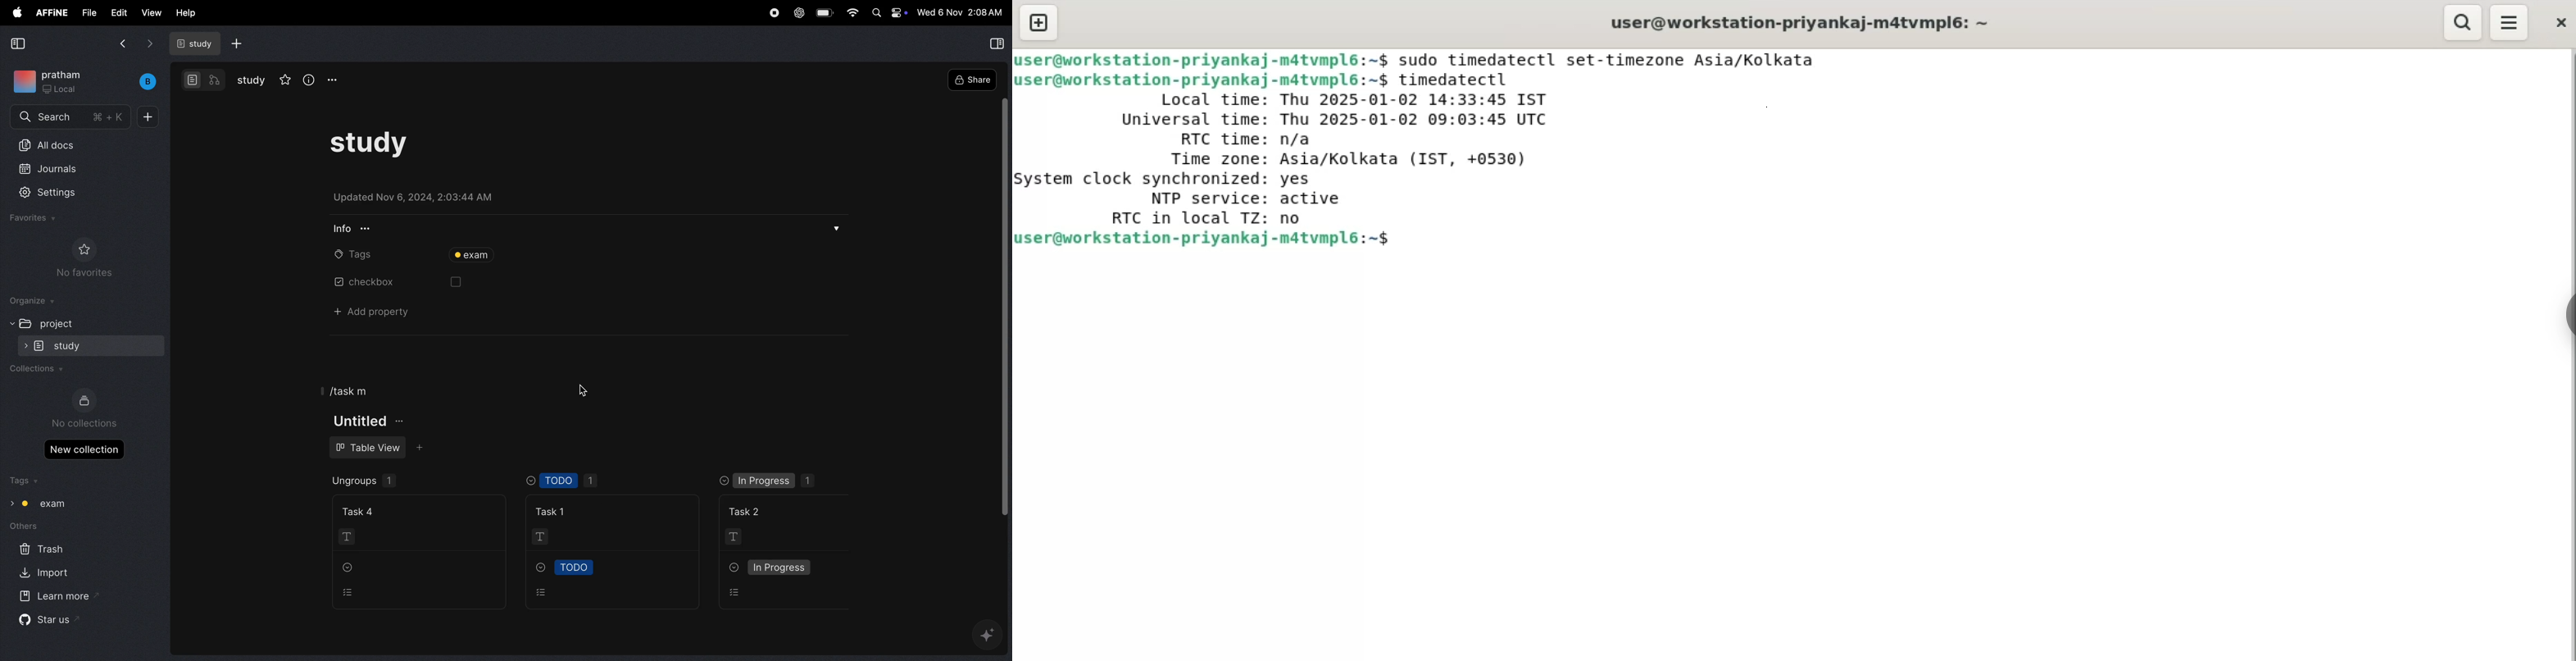 Image resolution: width=2576 pixels, height=672 pixels. What do you see at coordinates (347, 254) in the screenshot?
I see `tags` at bounding box center [347, 254].